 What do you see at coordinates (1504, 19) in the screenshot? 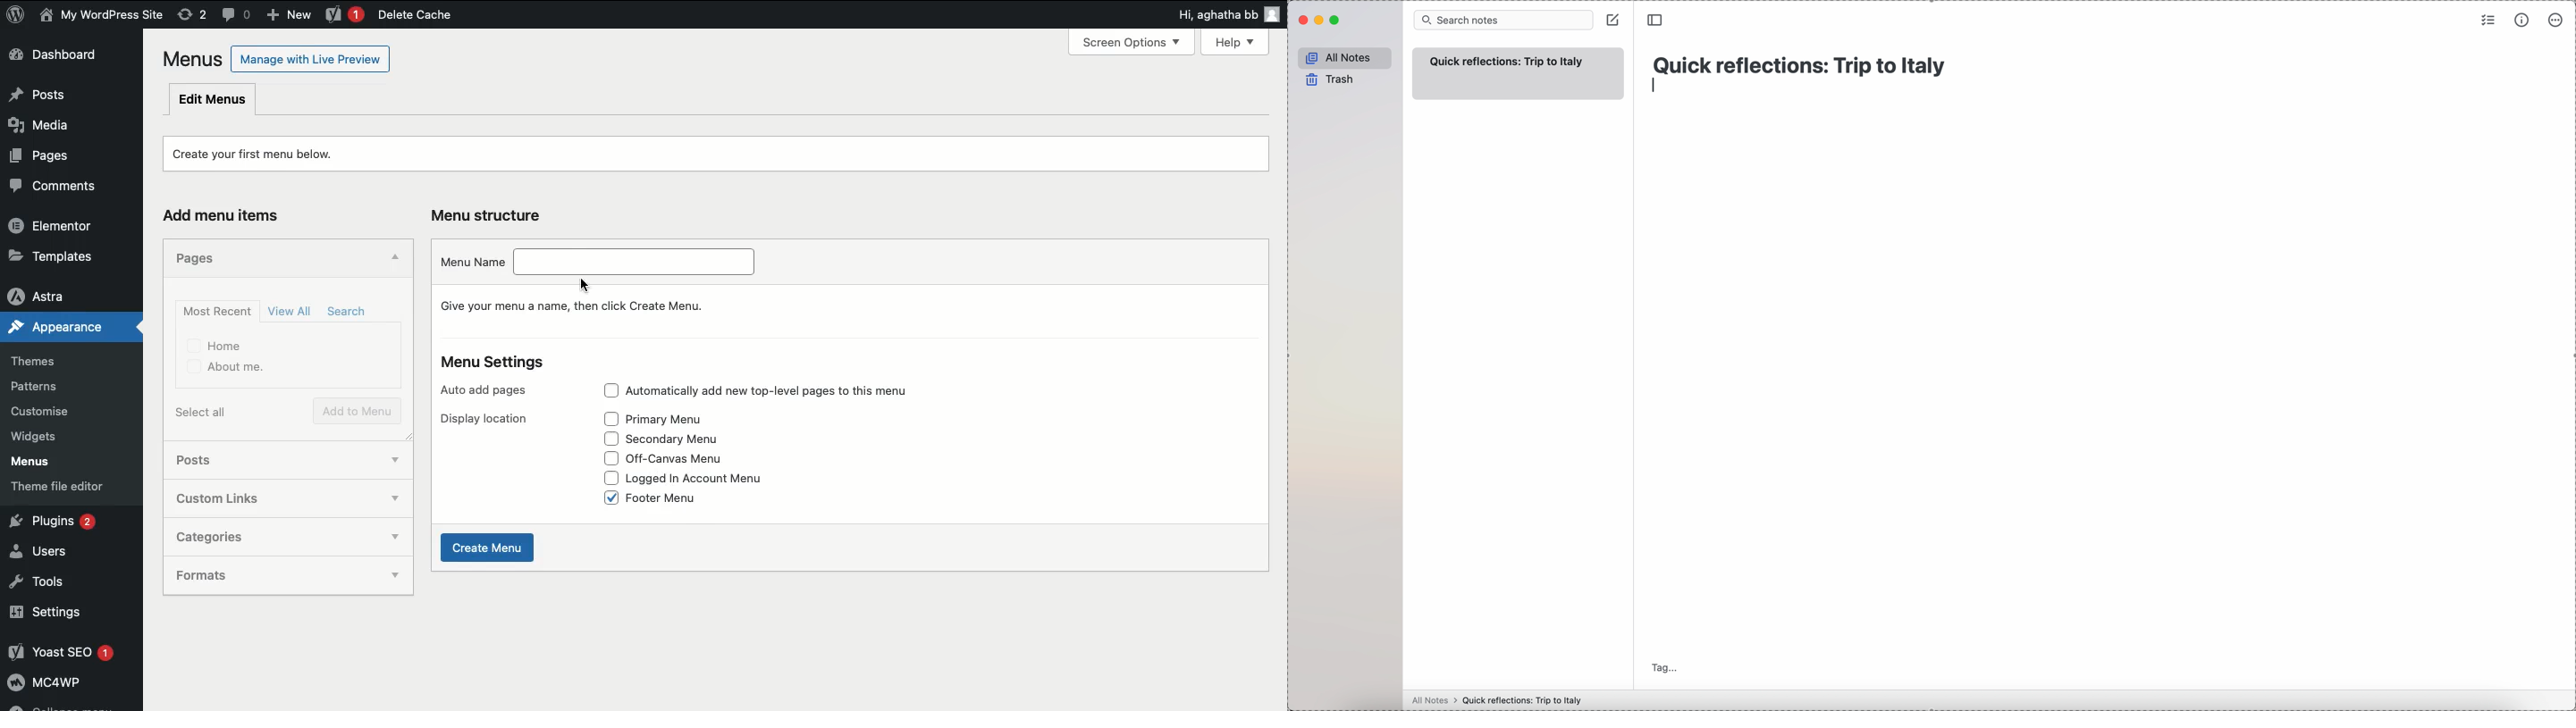
I see `search bar` at bounding box center [1504, 19].